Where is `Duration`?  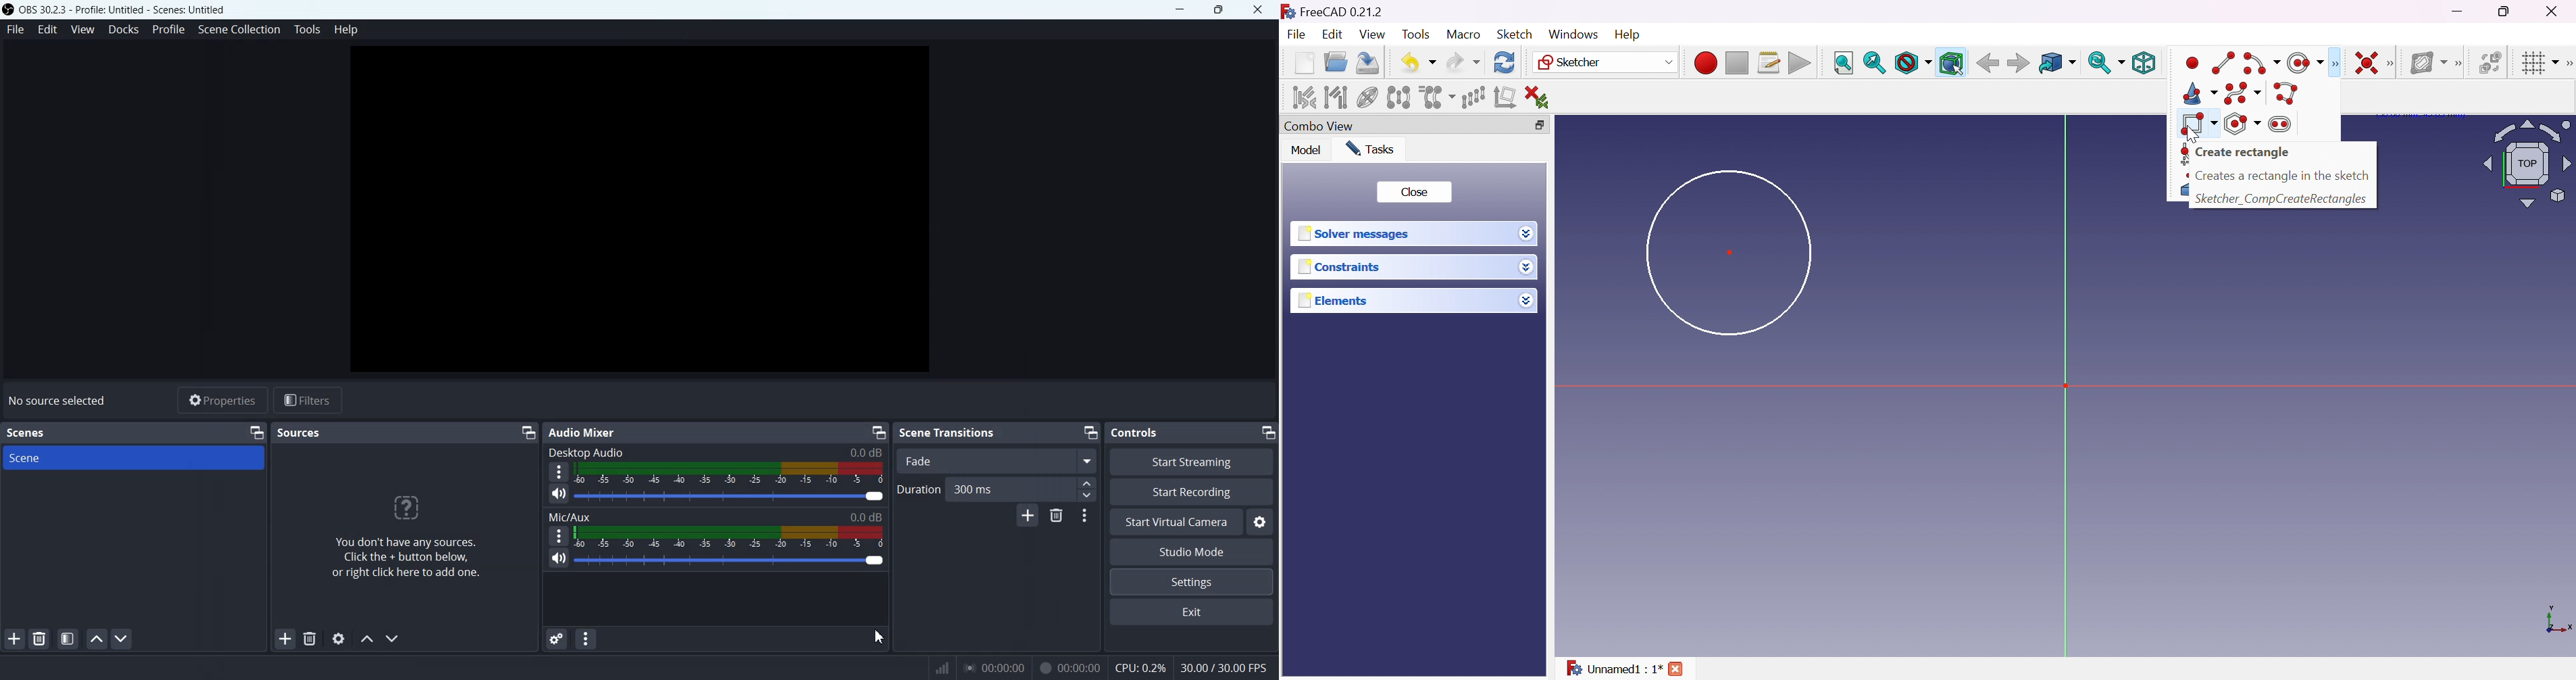
Duration is located at coordinates (920, 490).